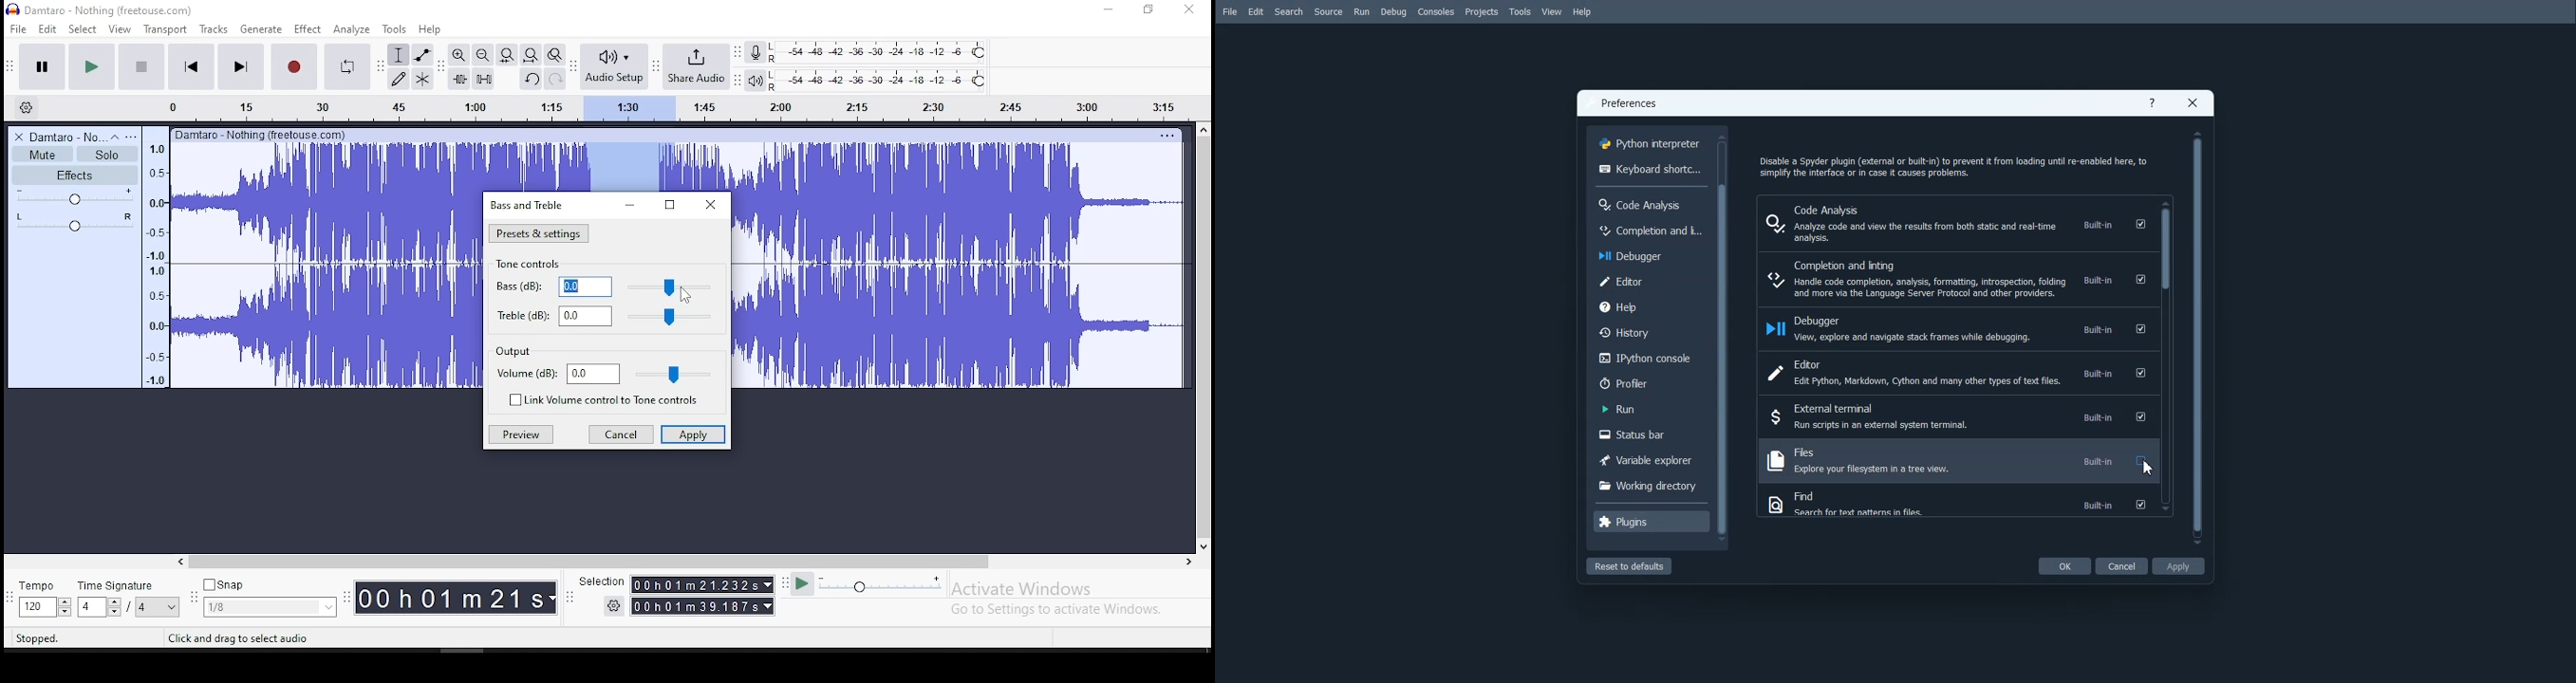 The height and width of the screenshot is (700, 2576). I want to click on share audio, so click(698, 68).